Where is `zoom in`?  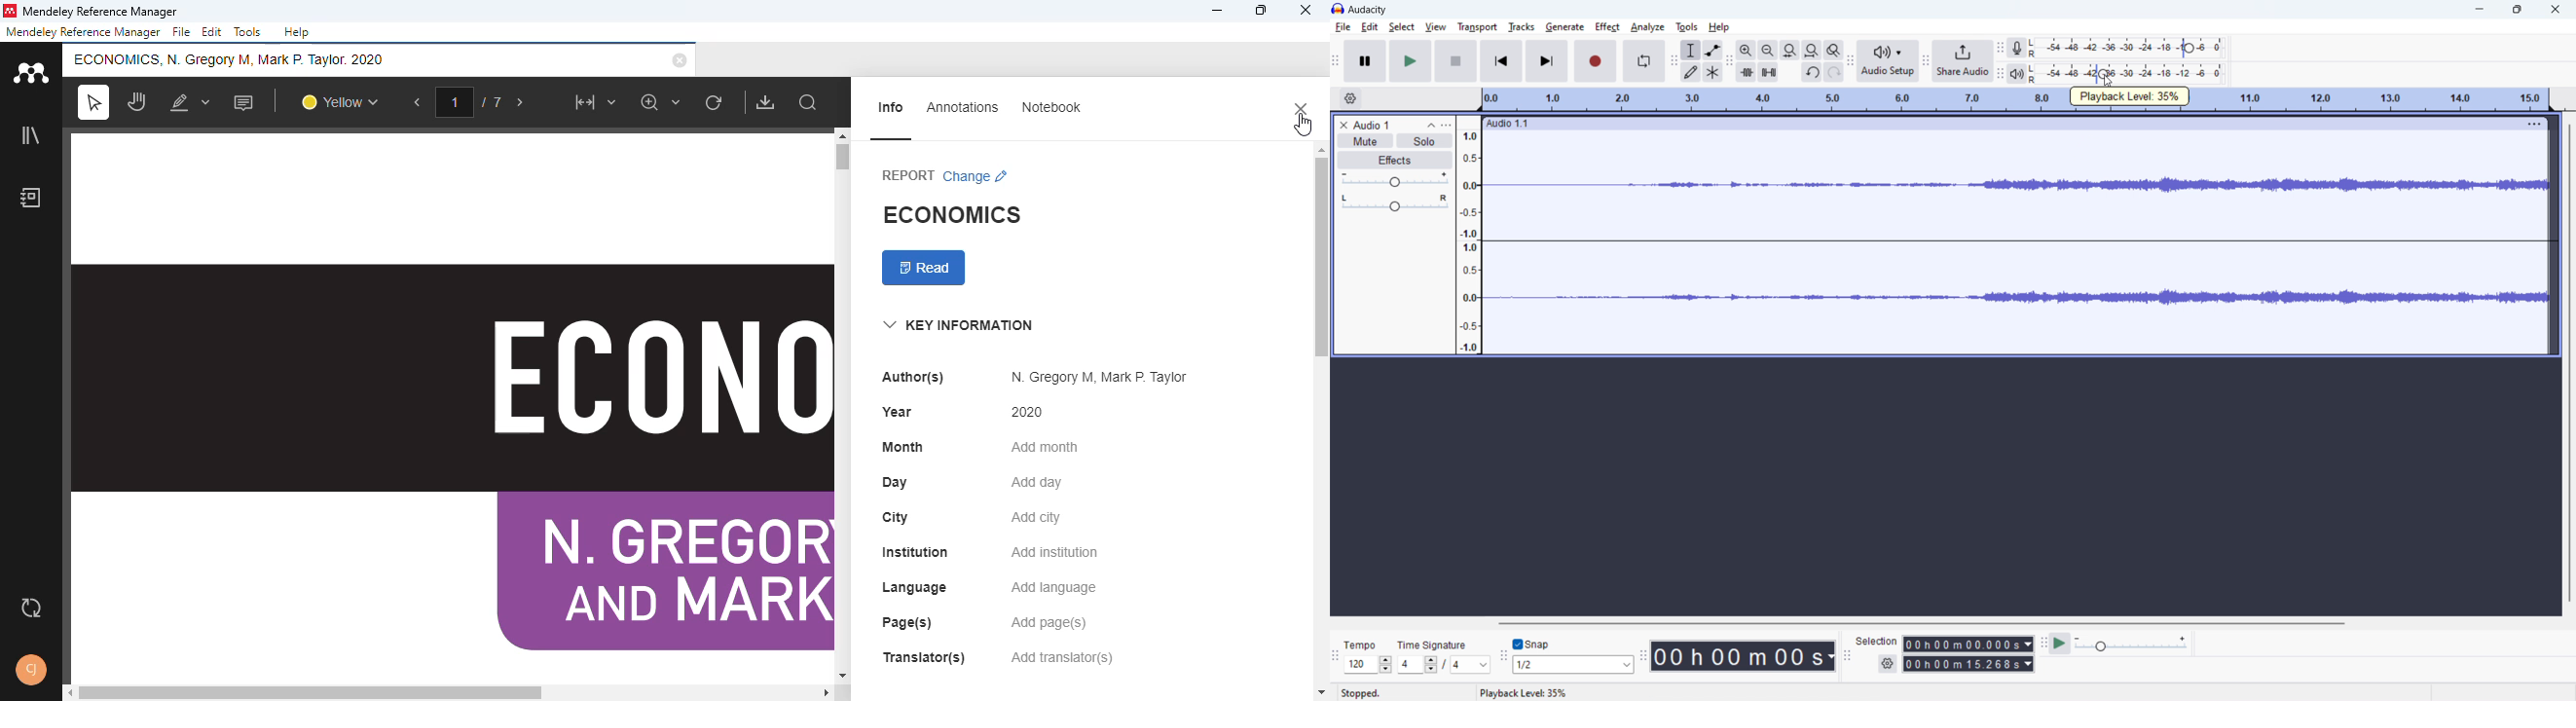
zoom in is located at coordinates (1746, 50).